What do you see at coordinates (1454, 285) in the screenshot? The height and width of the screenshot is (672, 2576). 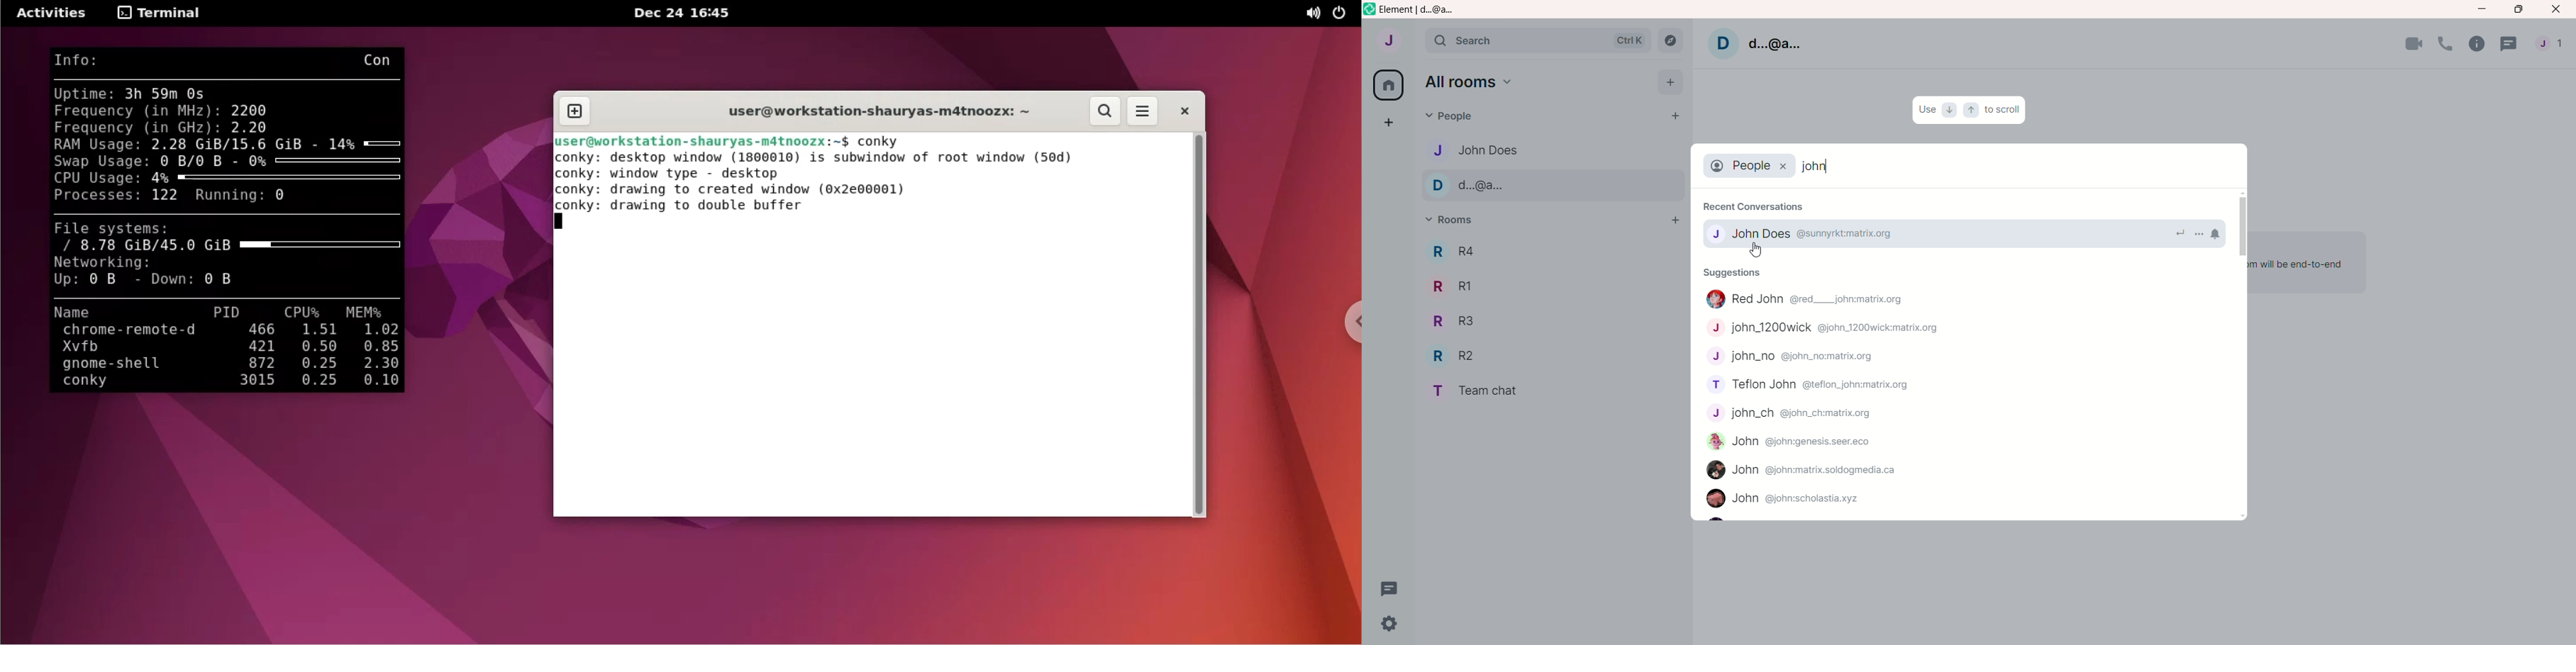 I see `R1` at bounding box center [1454, 285].